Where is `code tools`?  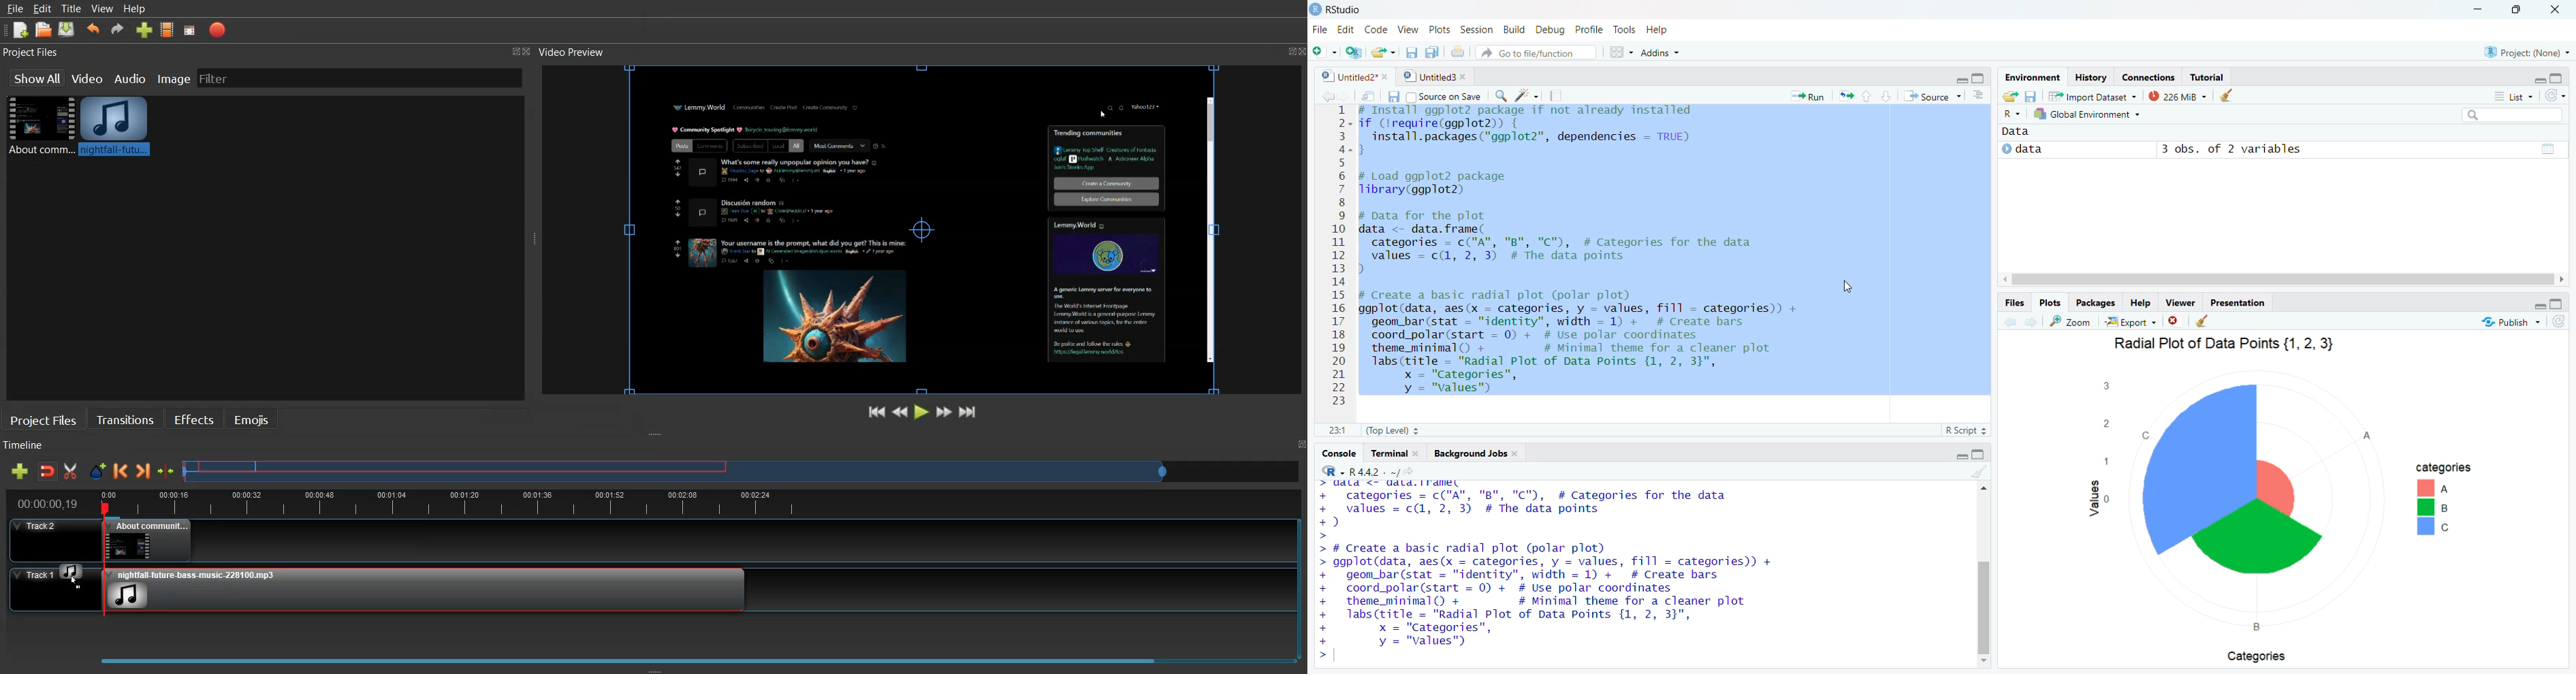 code tools is located at coordinates (1528, 95).